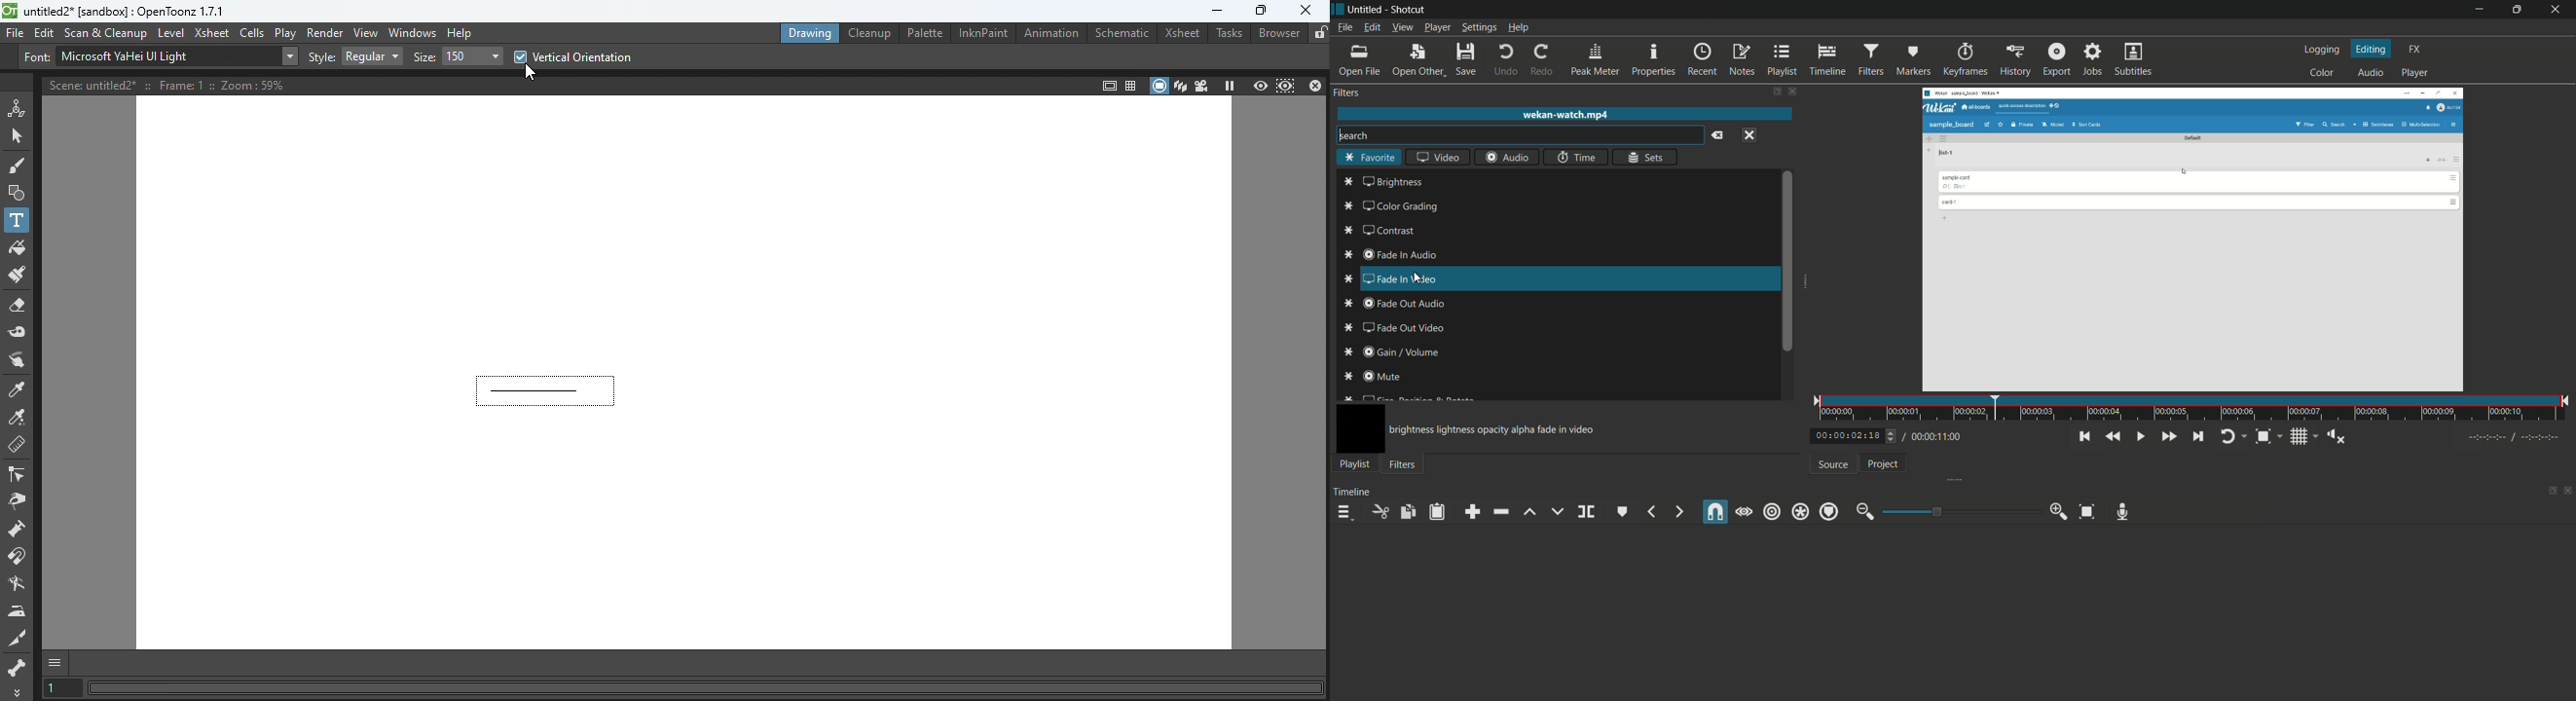 Image resolution: width=2576 pixels, height=728 pixels. Describe the element at coordinates (1884, 463) in the screenshot. I see `project` at that location.